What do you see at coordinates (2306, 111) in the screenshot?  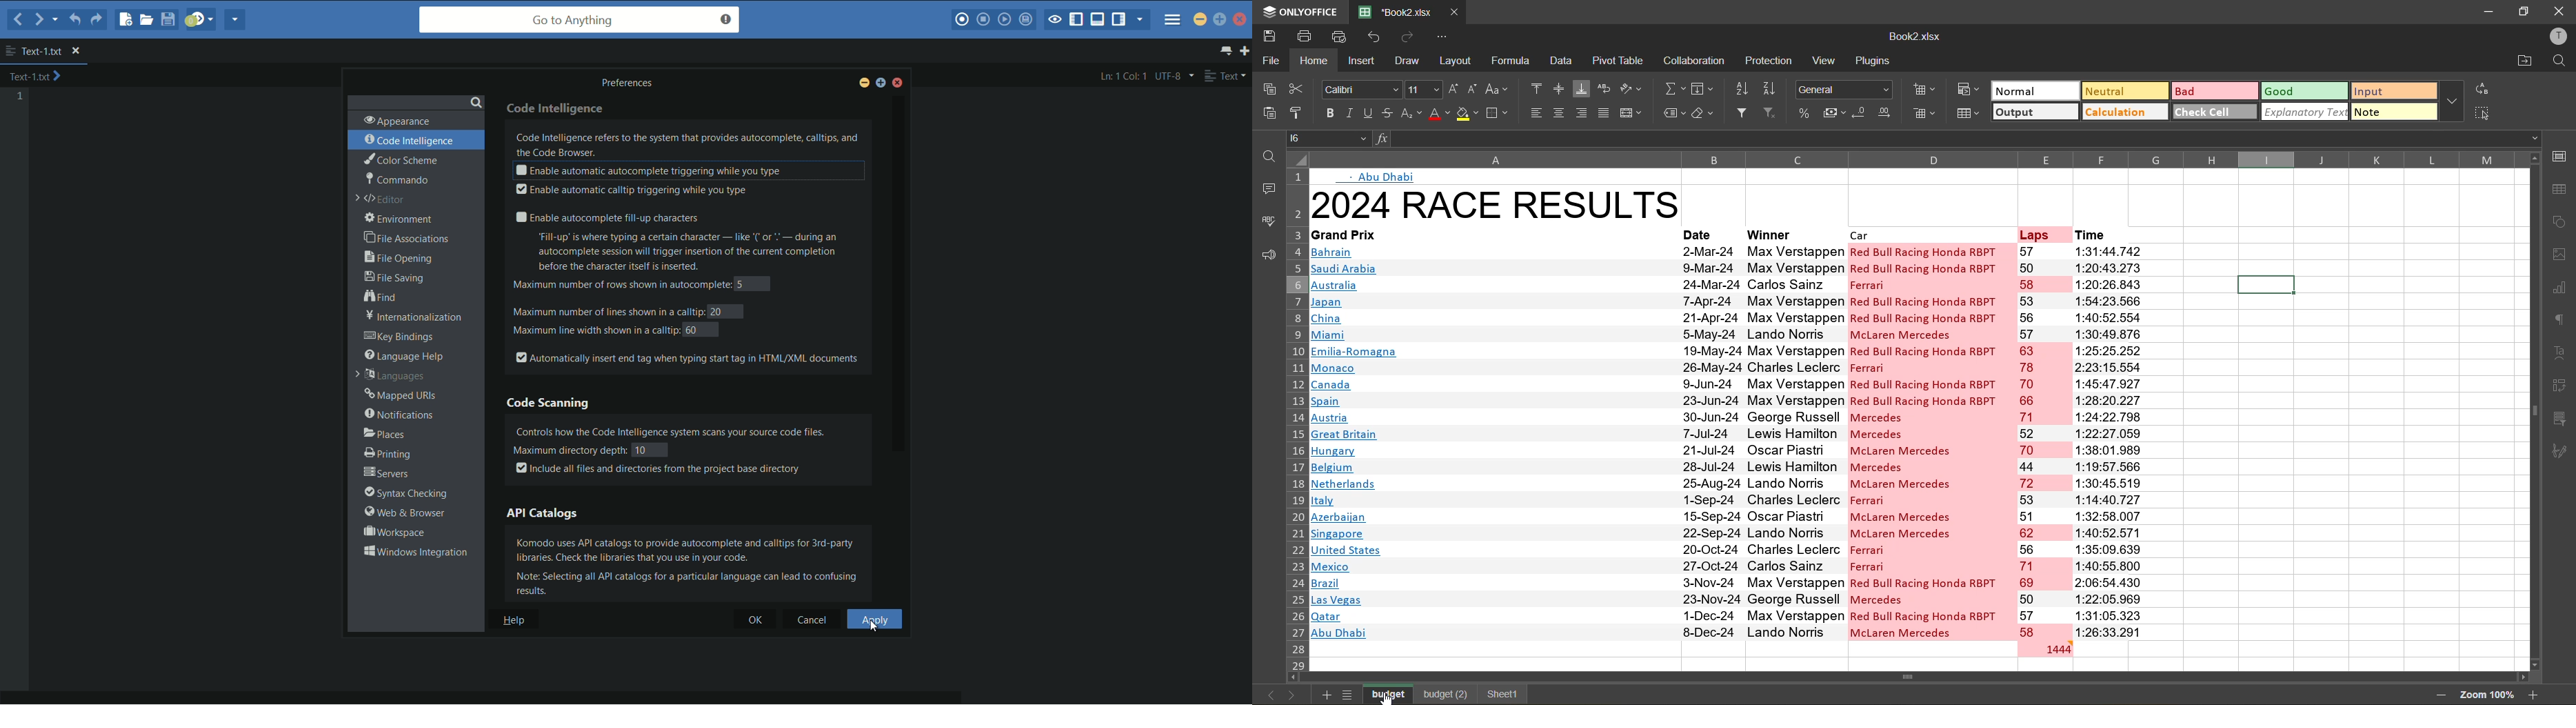 I see `explanatory text` at bounding box center [2306, 111].